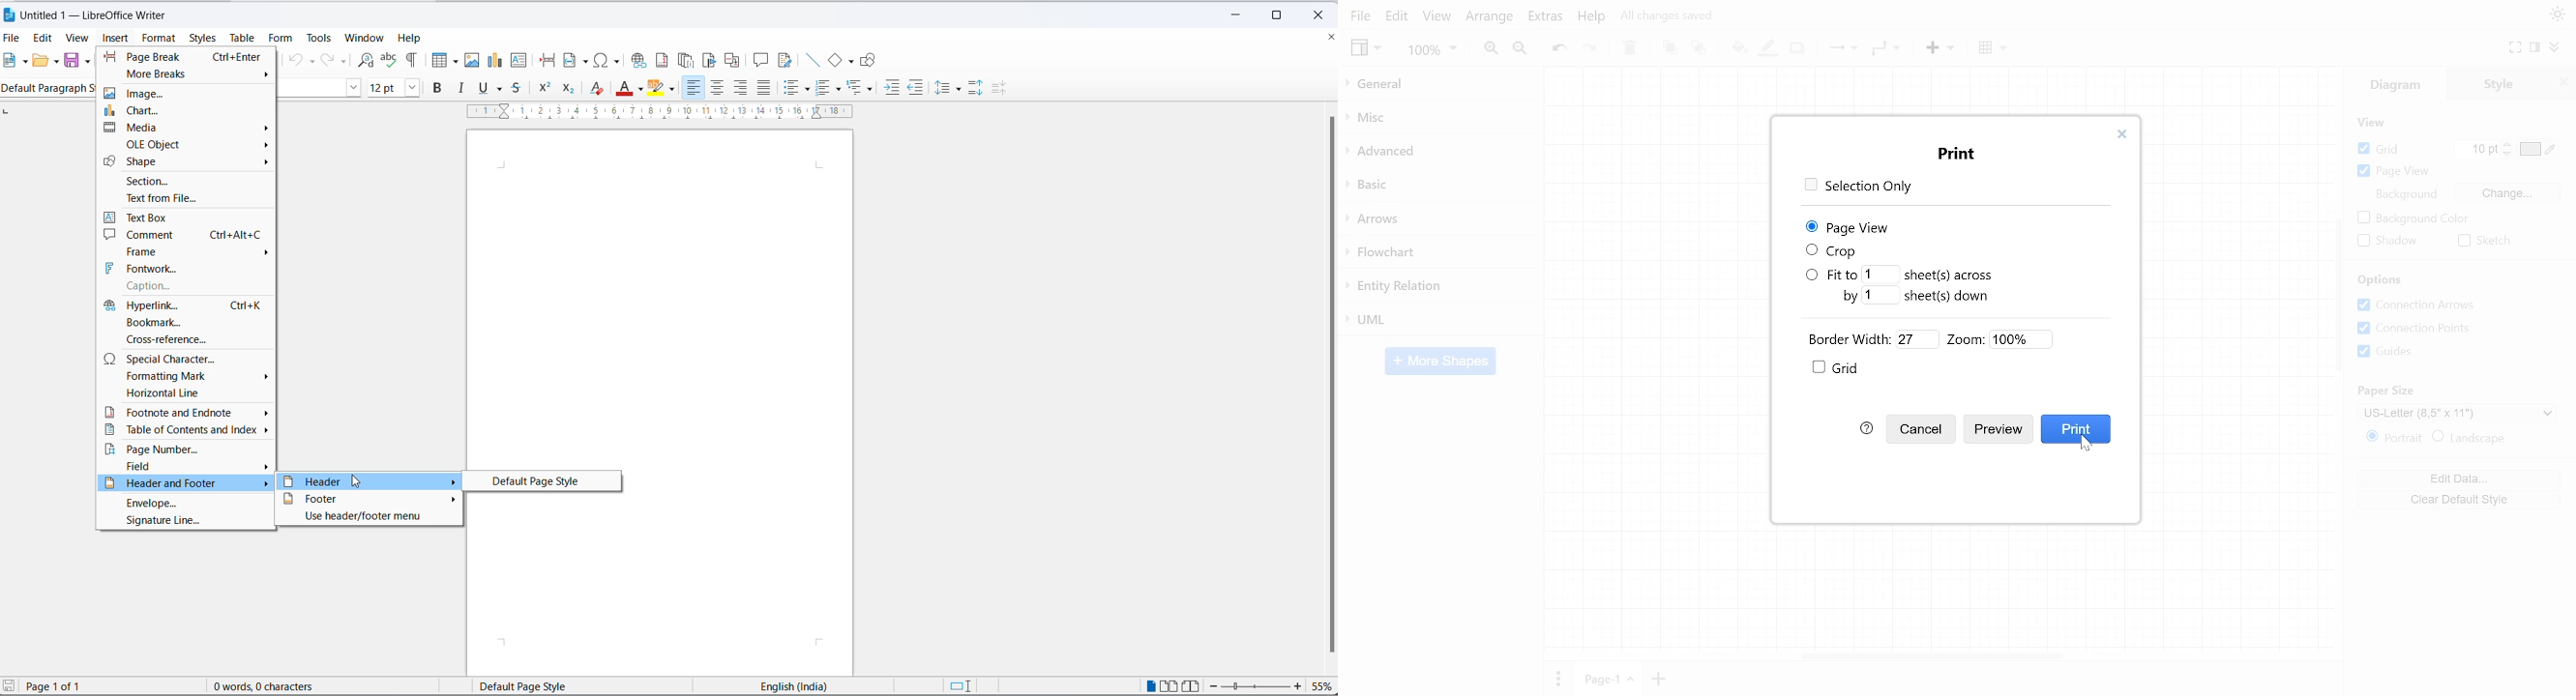 This screenshot has height=700, width=2576. What do you see at coordinates (1326, 385) in the screenshot?
I see `scroll bar` at bounding box center [1326, 385].